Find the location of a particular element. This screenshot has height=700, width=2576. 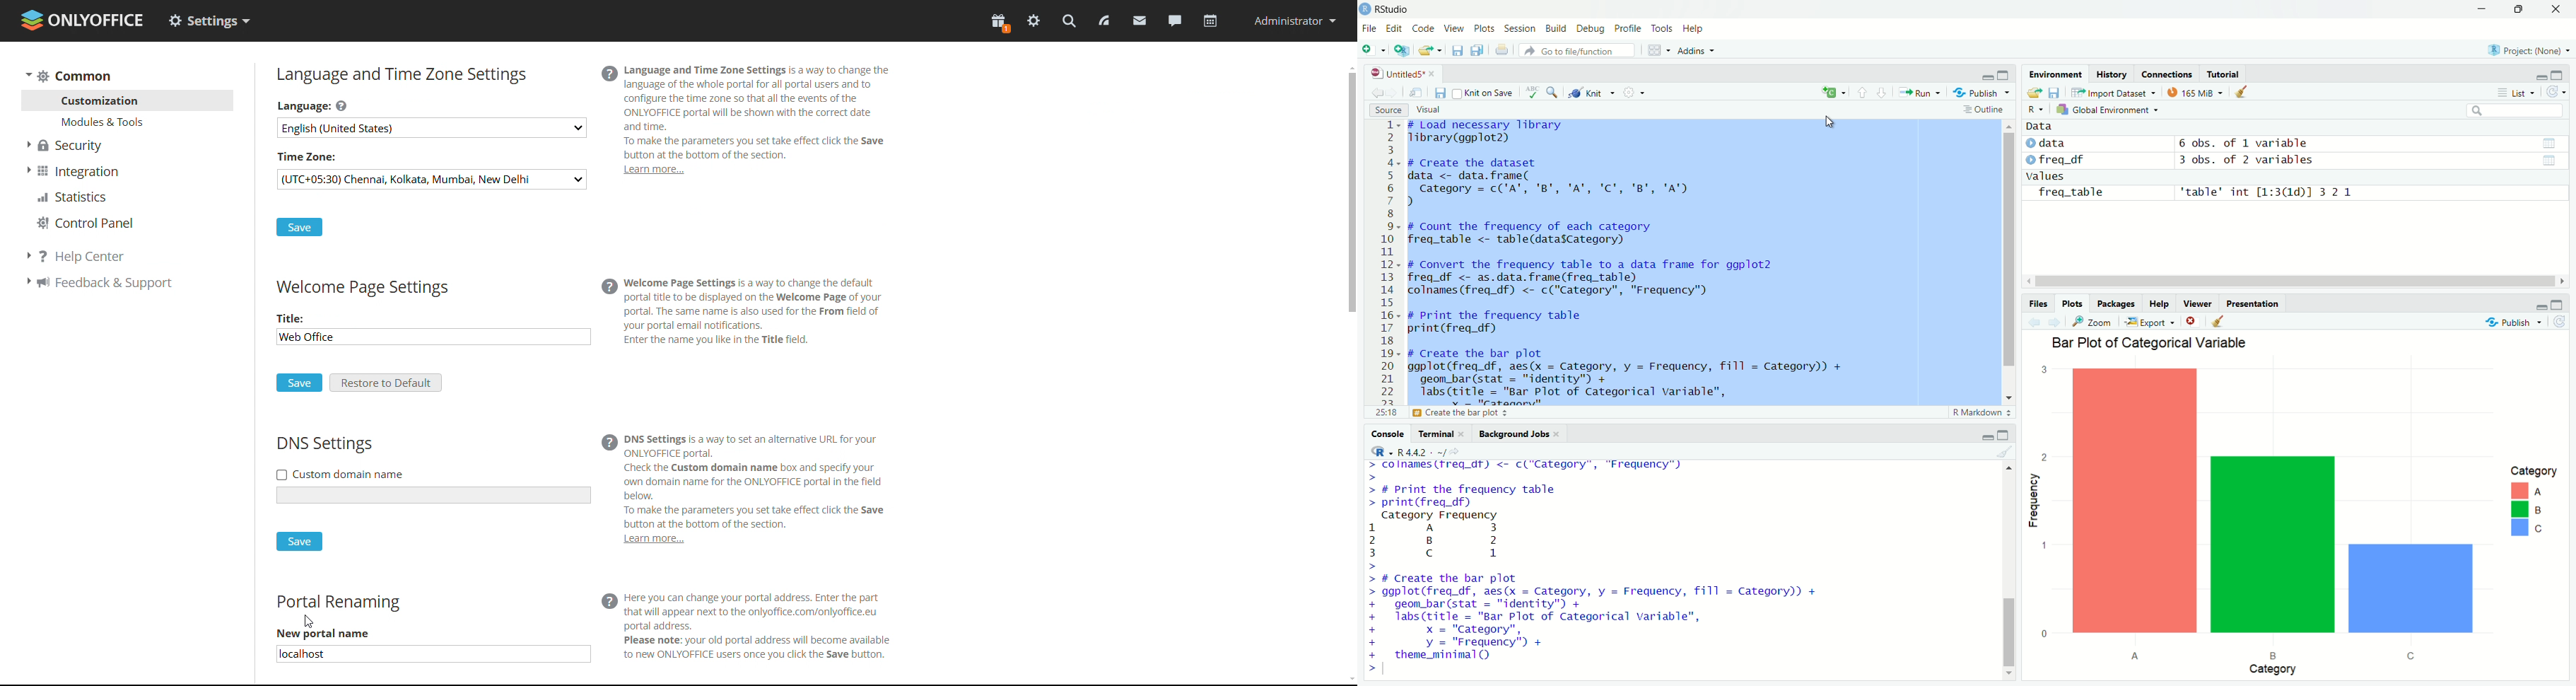

build is located at coordinates (1554, 29).